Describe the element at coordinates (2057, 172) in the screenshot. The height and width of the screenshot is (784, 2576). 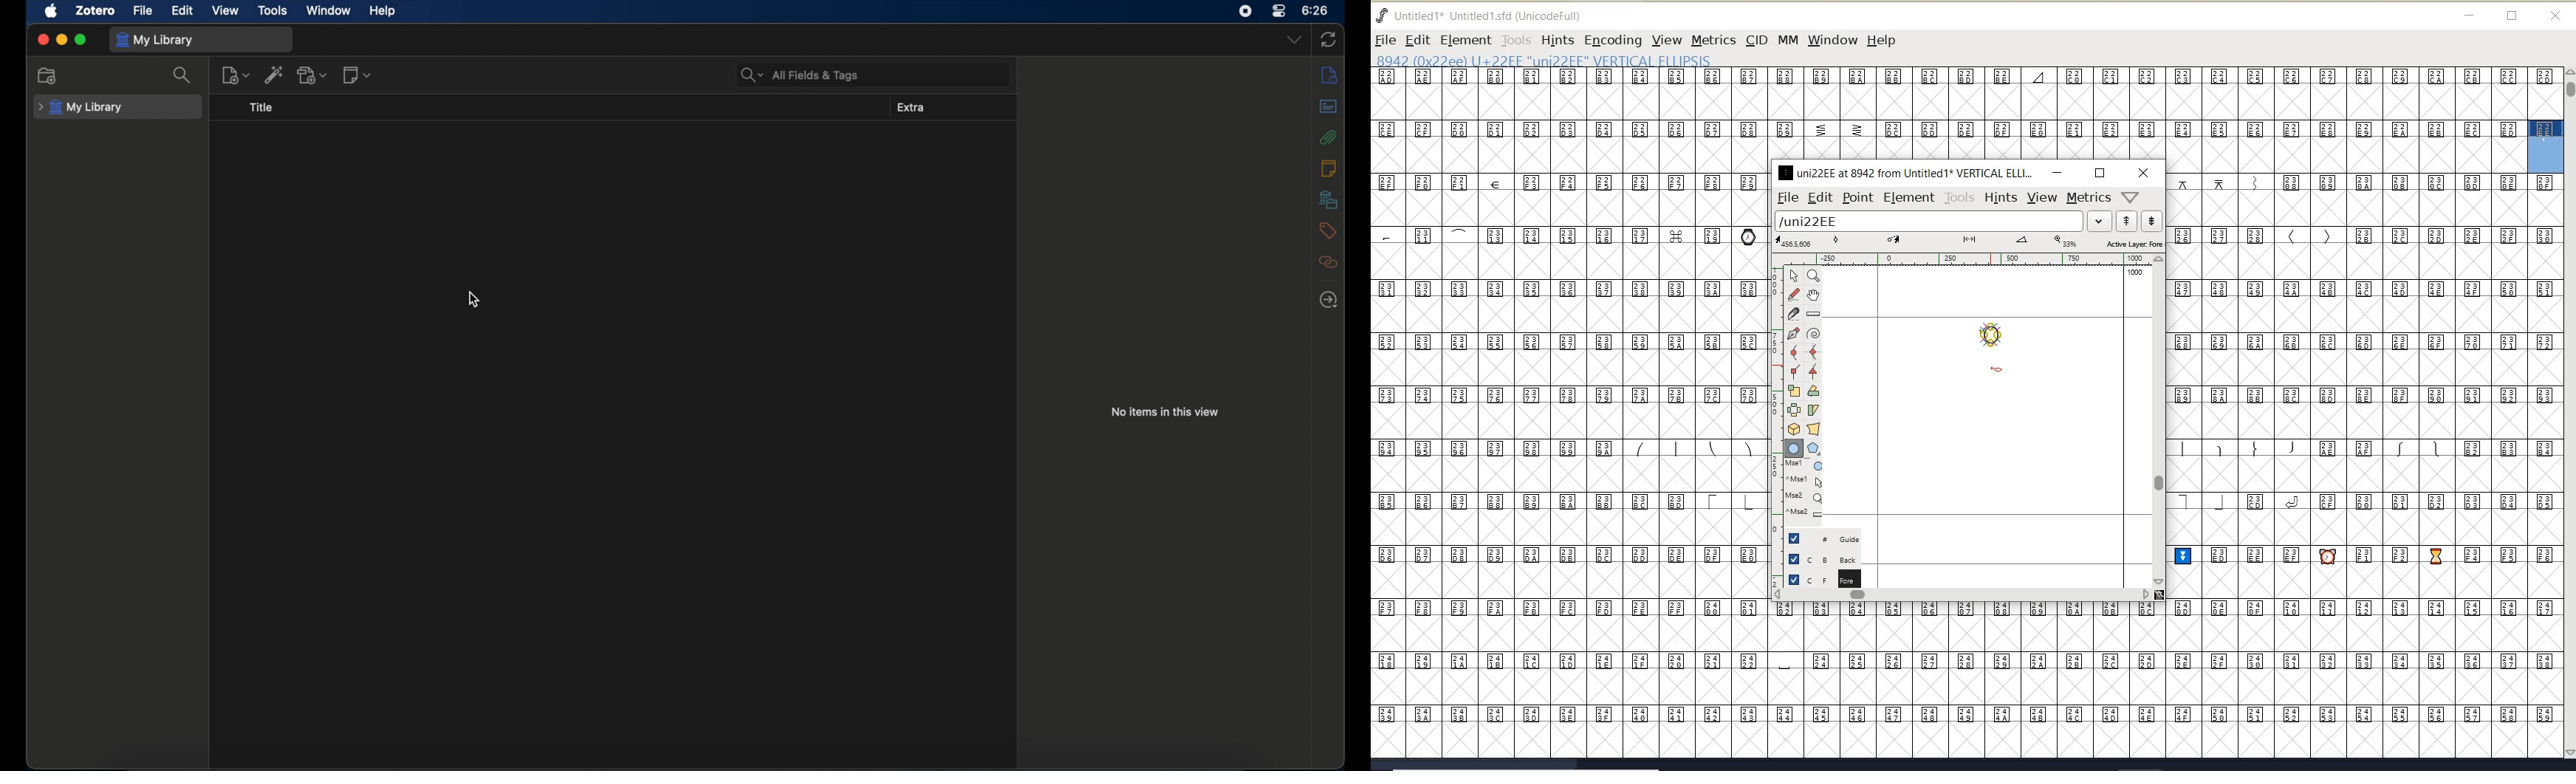
I see `minimize` at that location.